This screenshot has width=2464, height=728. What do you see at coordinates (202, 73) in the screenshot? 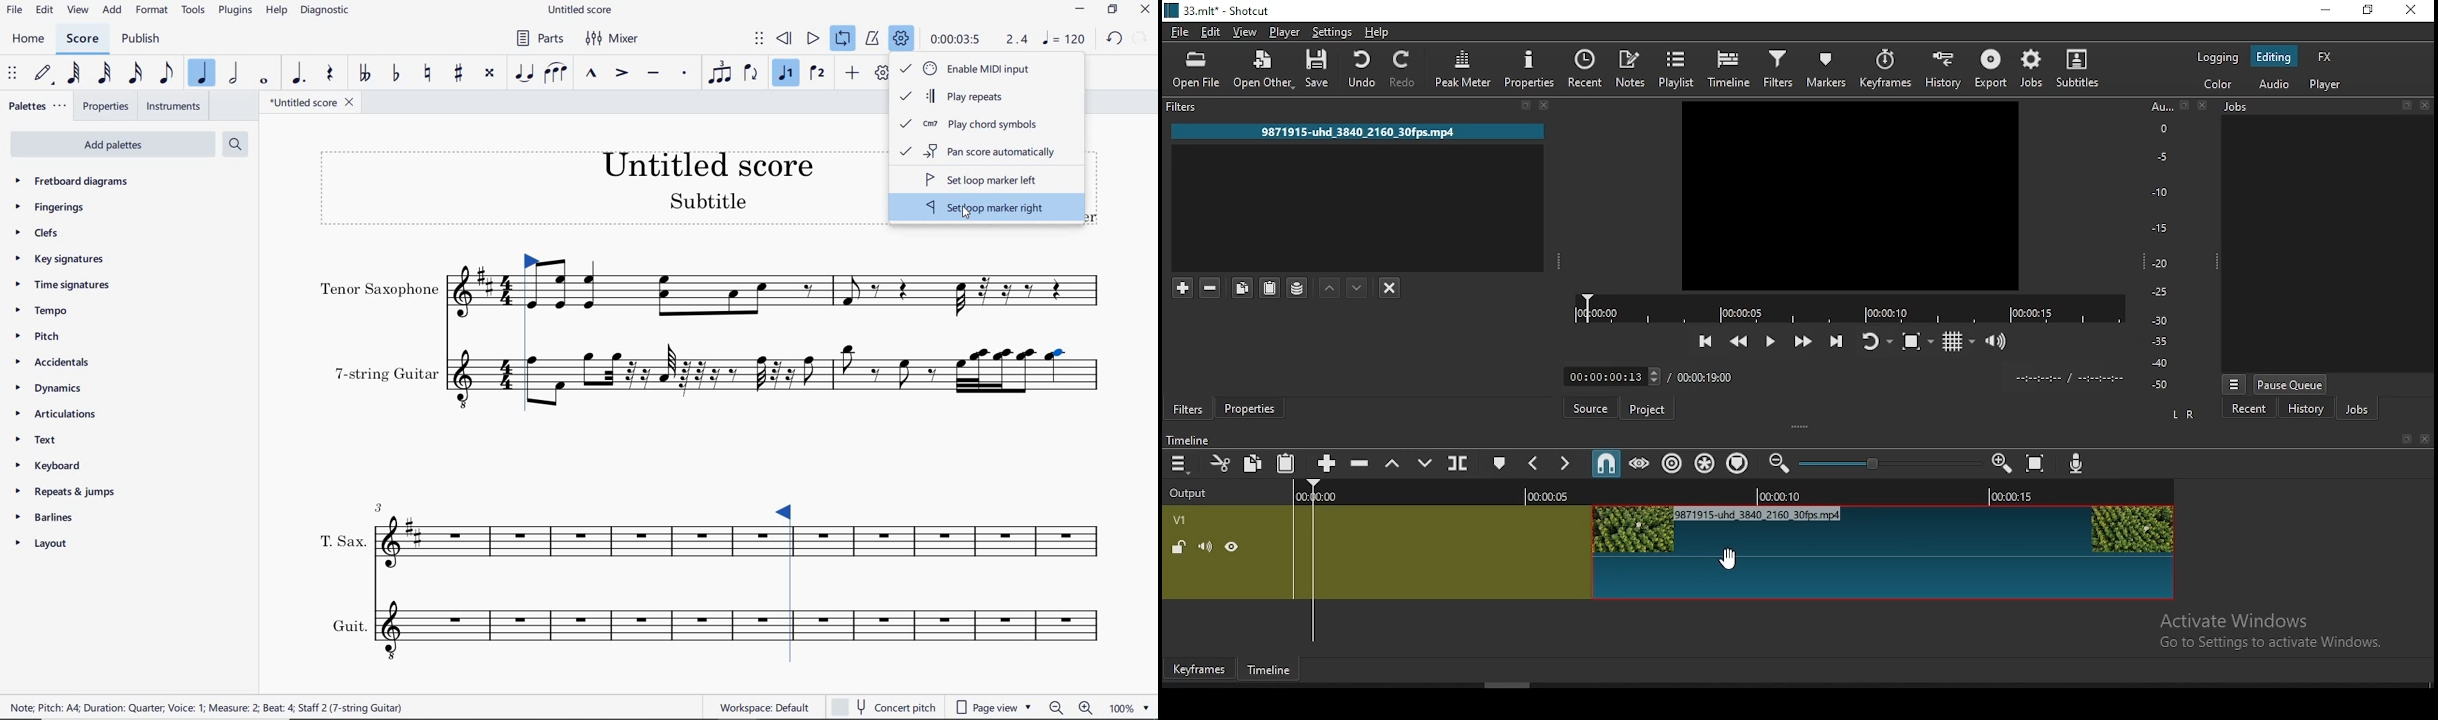
I see `QUARTER NOTE` at bounding box center [202, 73].